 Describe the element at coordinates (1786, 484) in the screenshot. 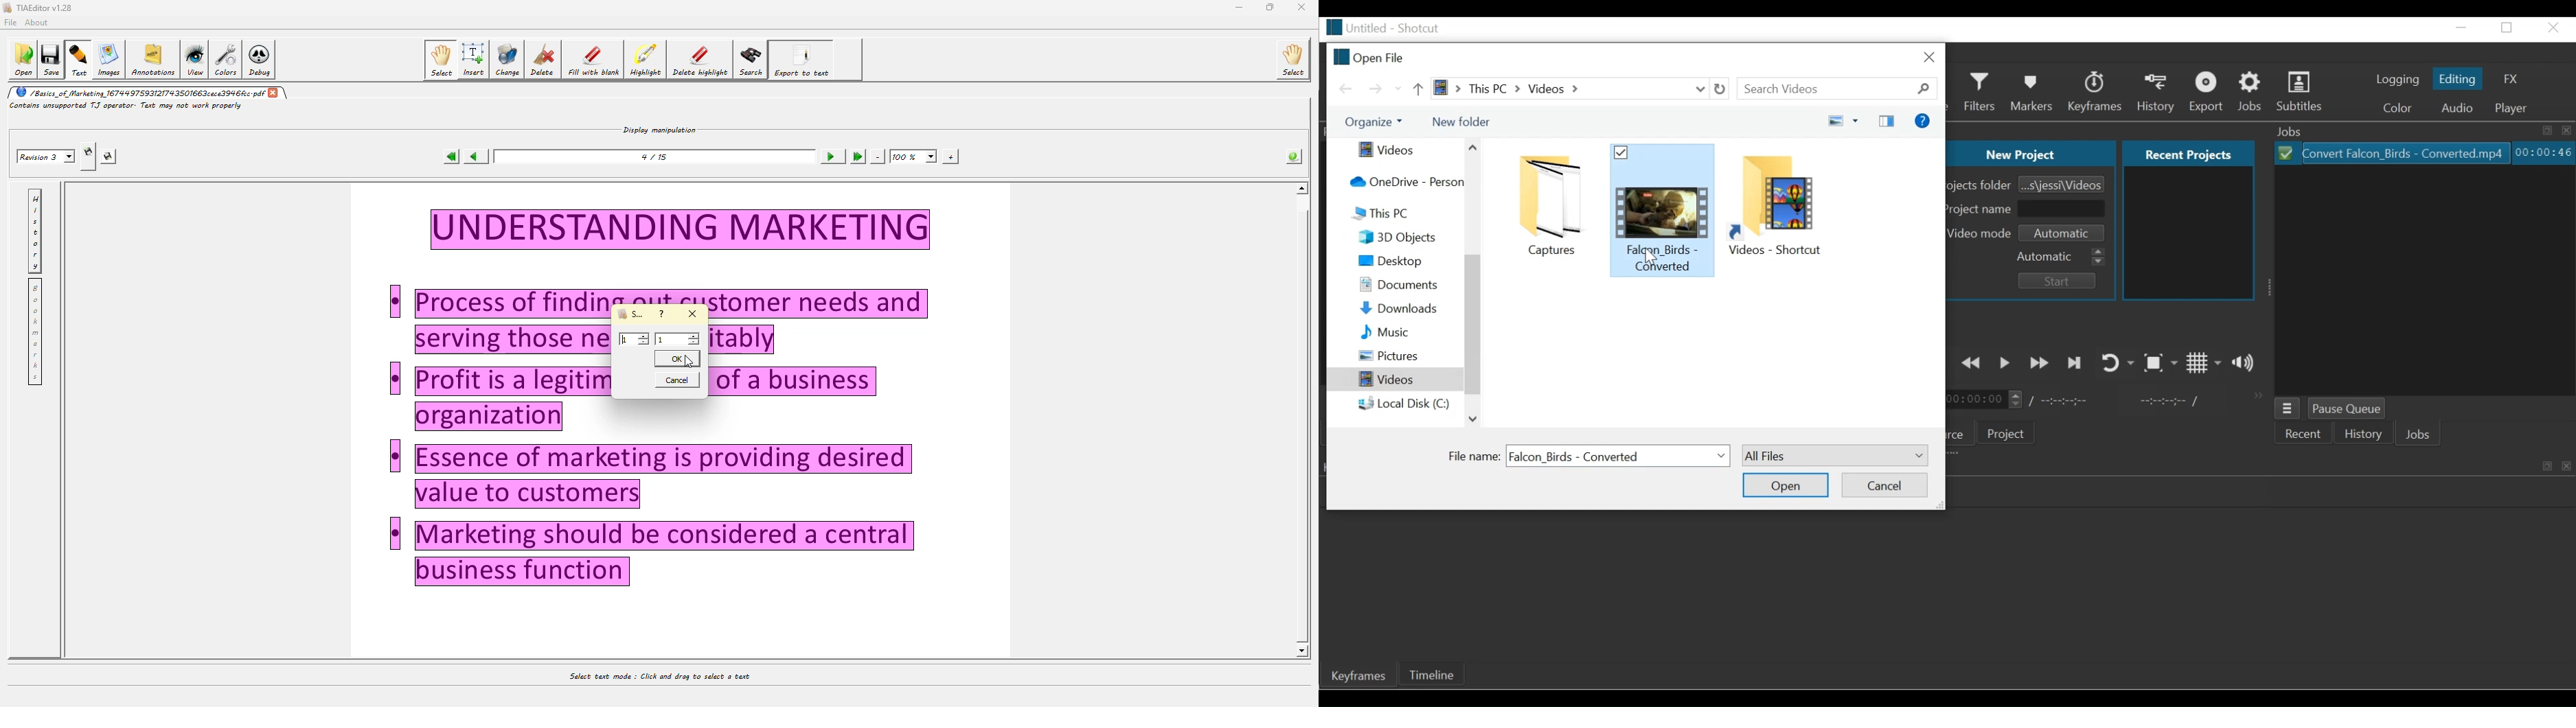

I see `Open` at that location.